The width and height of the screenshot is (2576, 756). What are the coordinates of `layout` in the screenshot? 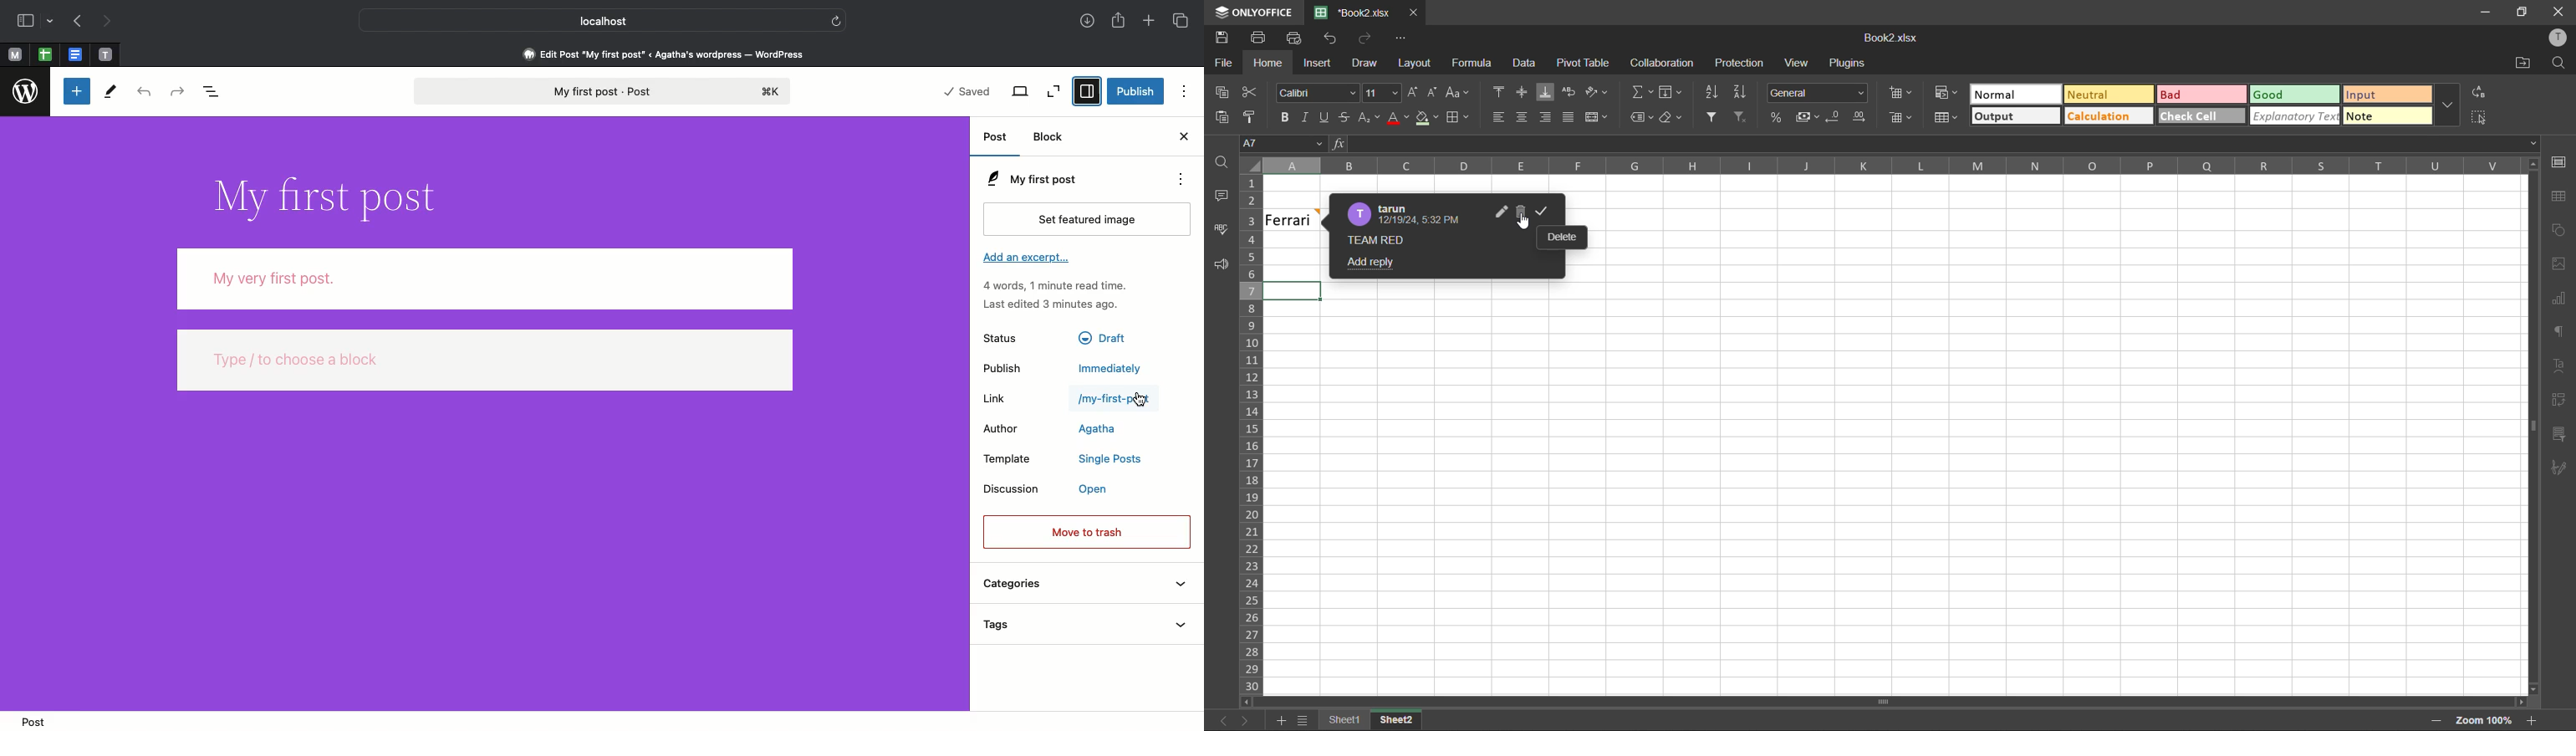 It's located at (1415, 65).